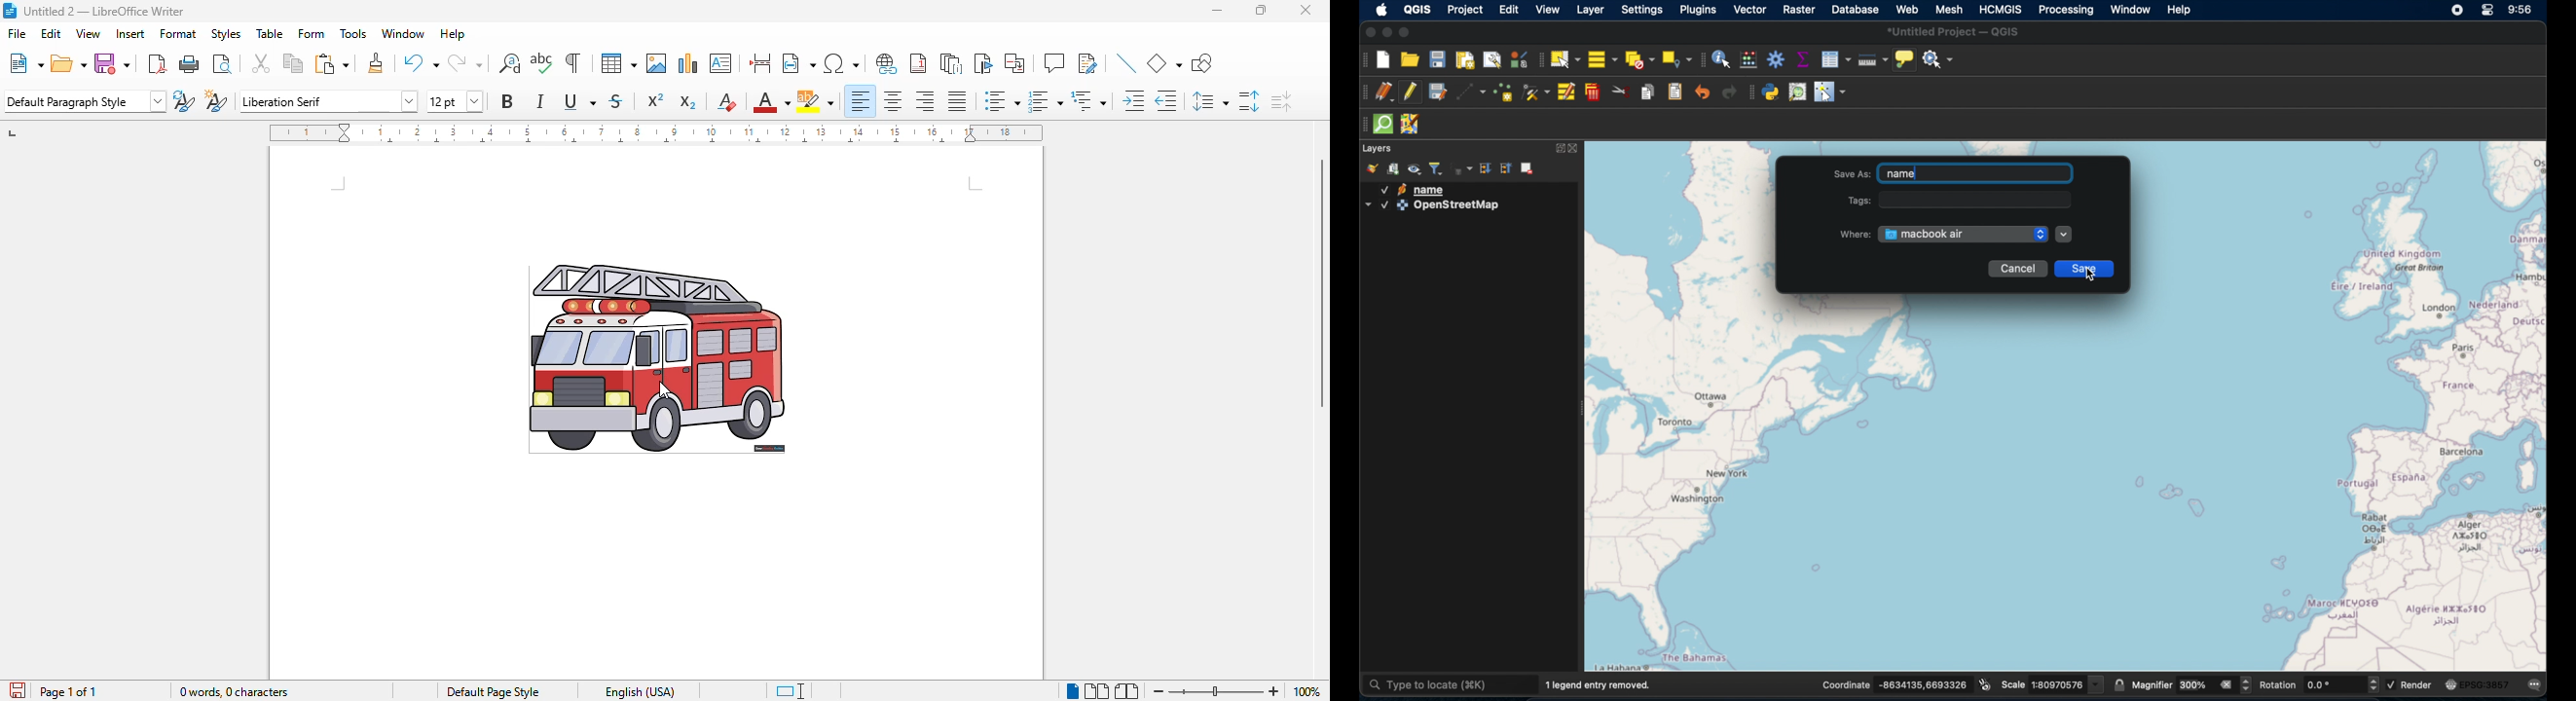 This screenshot has width=2576, height=728. I want to click on logo, so click(10, 11).